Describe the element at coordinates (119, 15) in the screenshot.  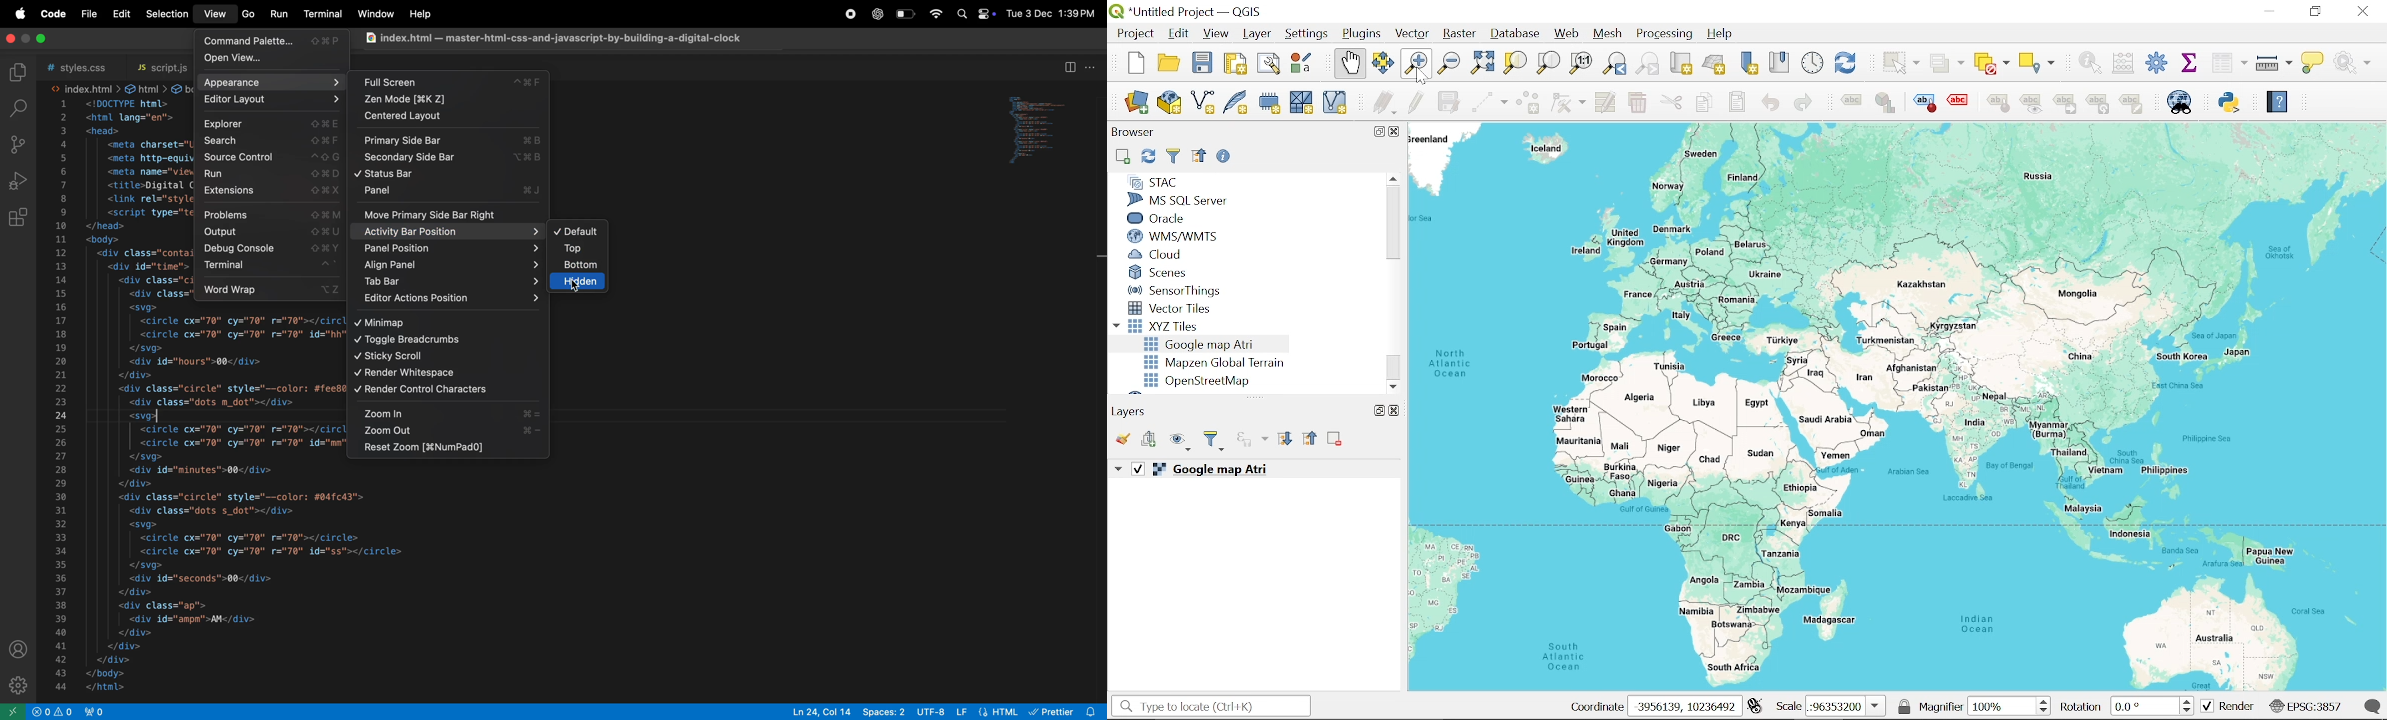
I see `edit` at that location.